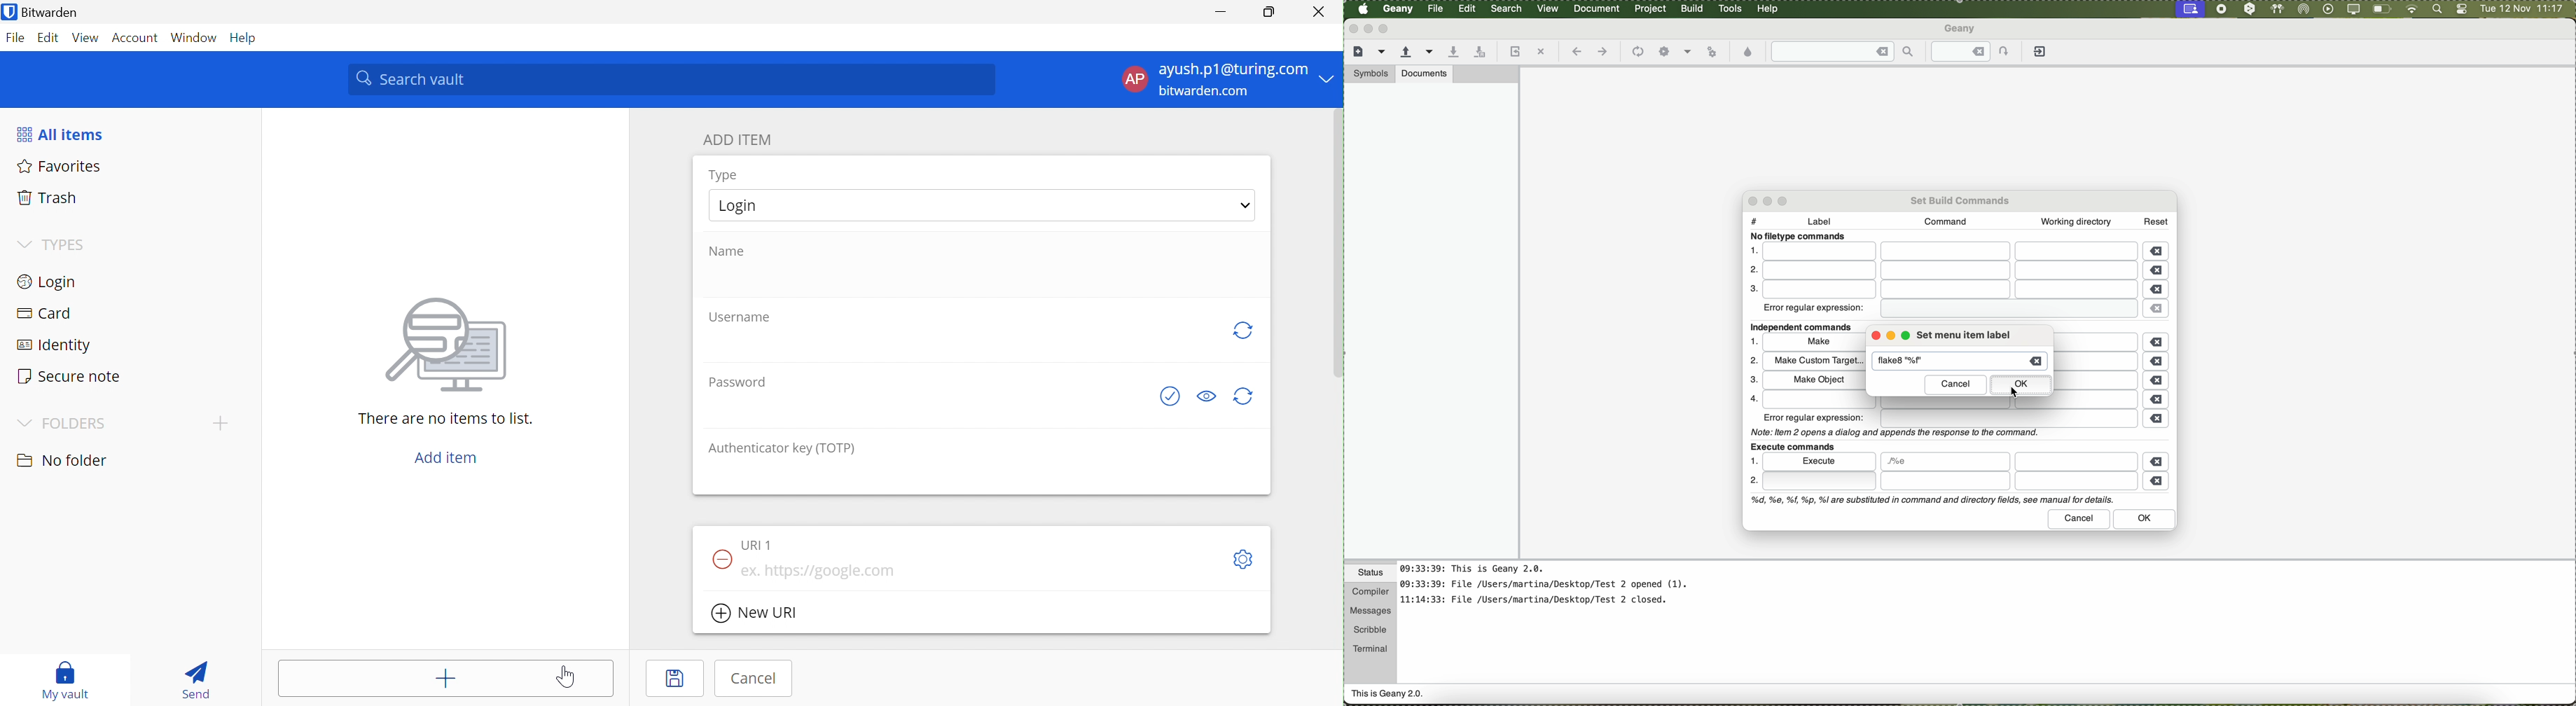 This screenshot has width=2576, height=728. What do you see at coordinates (1843, 51) in the screenshot?
I see `find the entered text in the current file` at bounding box center [1843, 51].